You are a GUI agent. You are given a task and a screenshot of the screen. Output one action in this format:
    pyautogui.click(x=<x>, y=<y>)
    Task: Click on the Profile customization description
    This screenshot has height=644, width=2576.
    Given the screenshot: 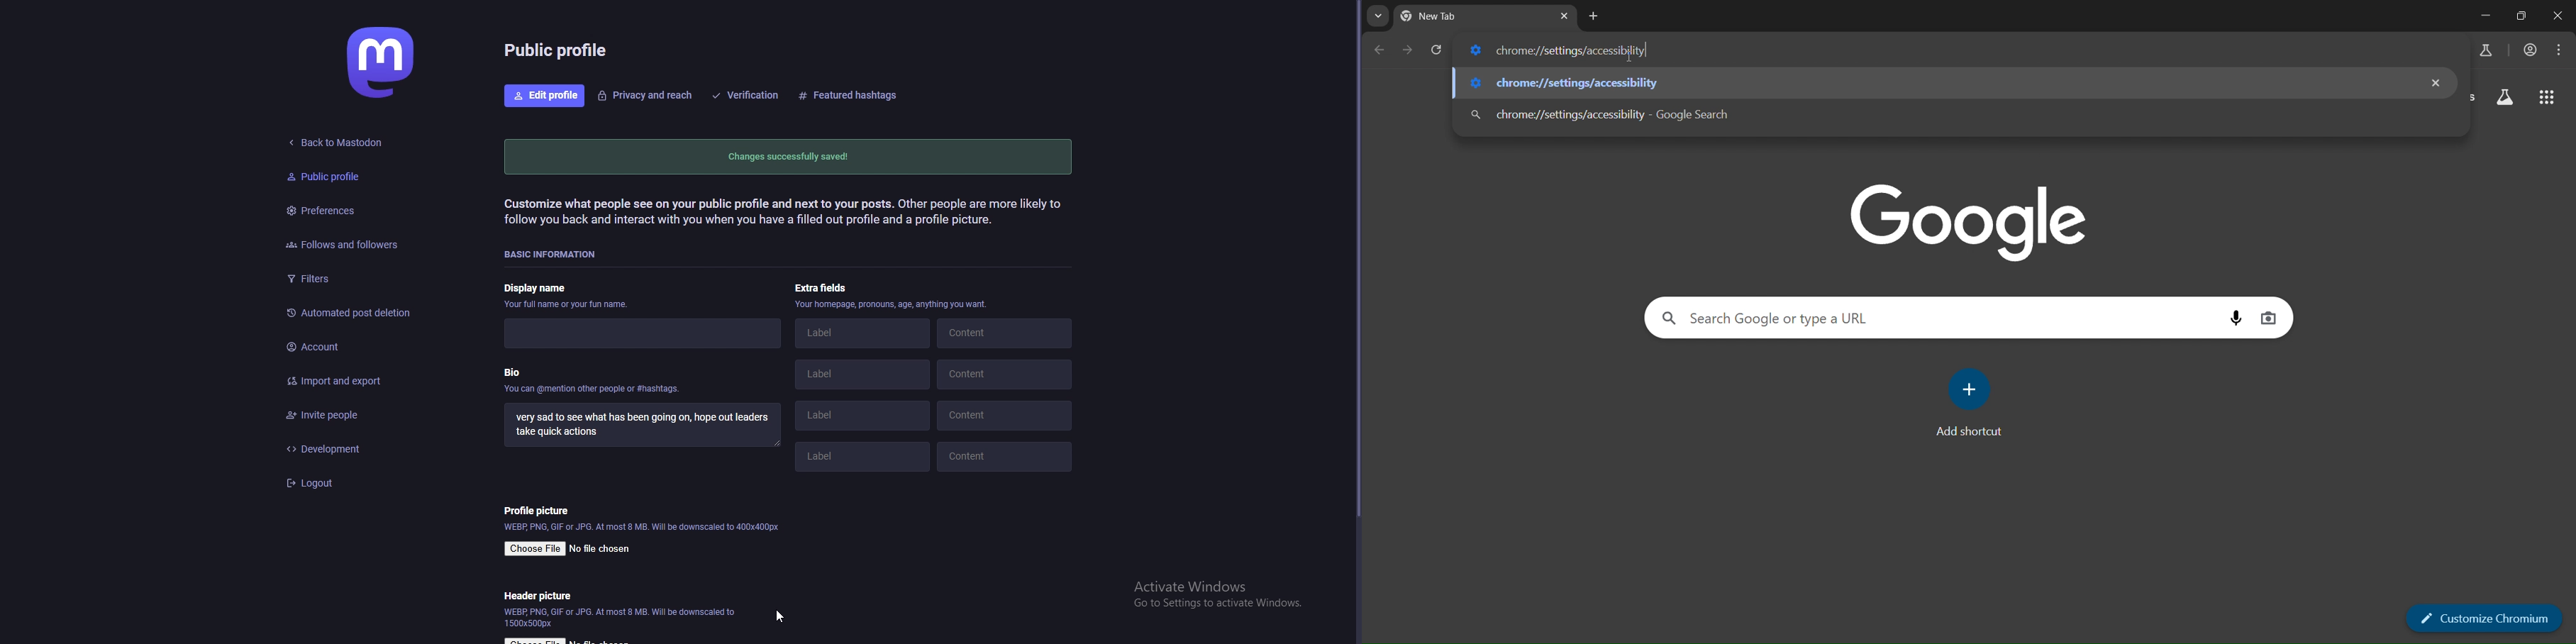 What is the action you would take?
    pyautogui.click(x=970, y=305)
    